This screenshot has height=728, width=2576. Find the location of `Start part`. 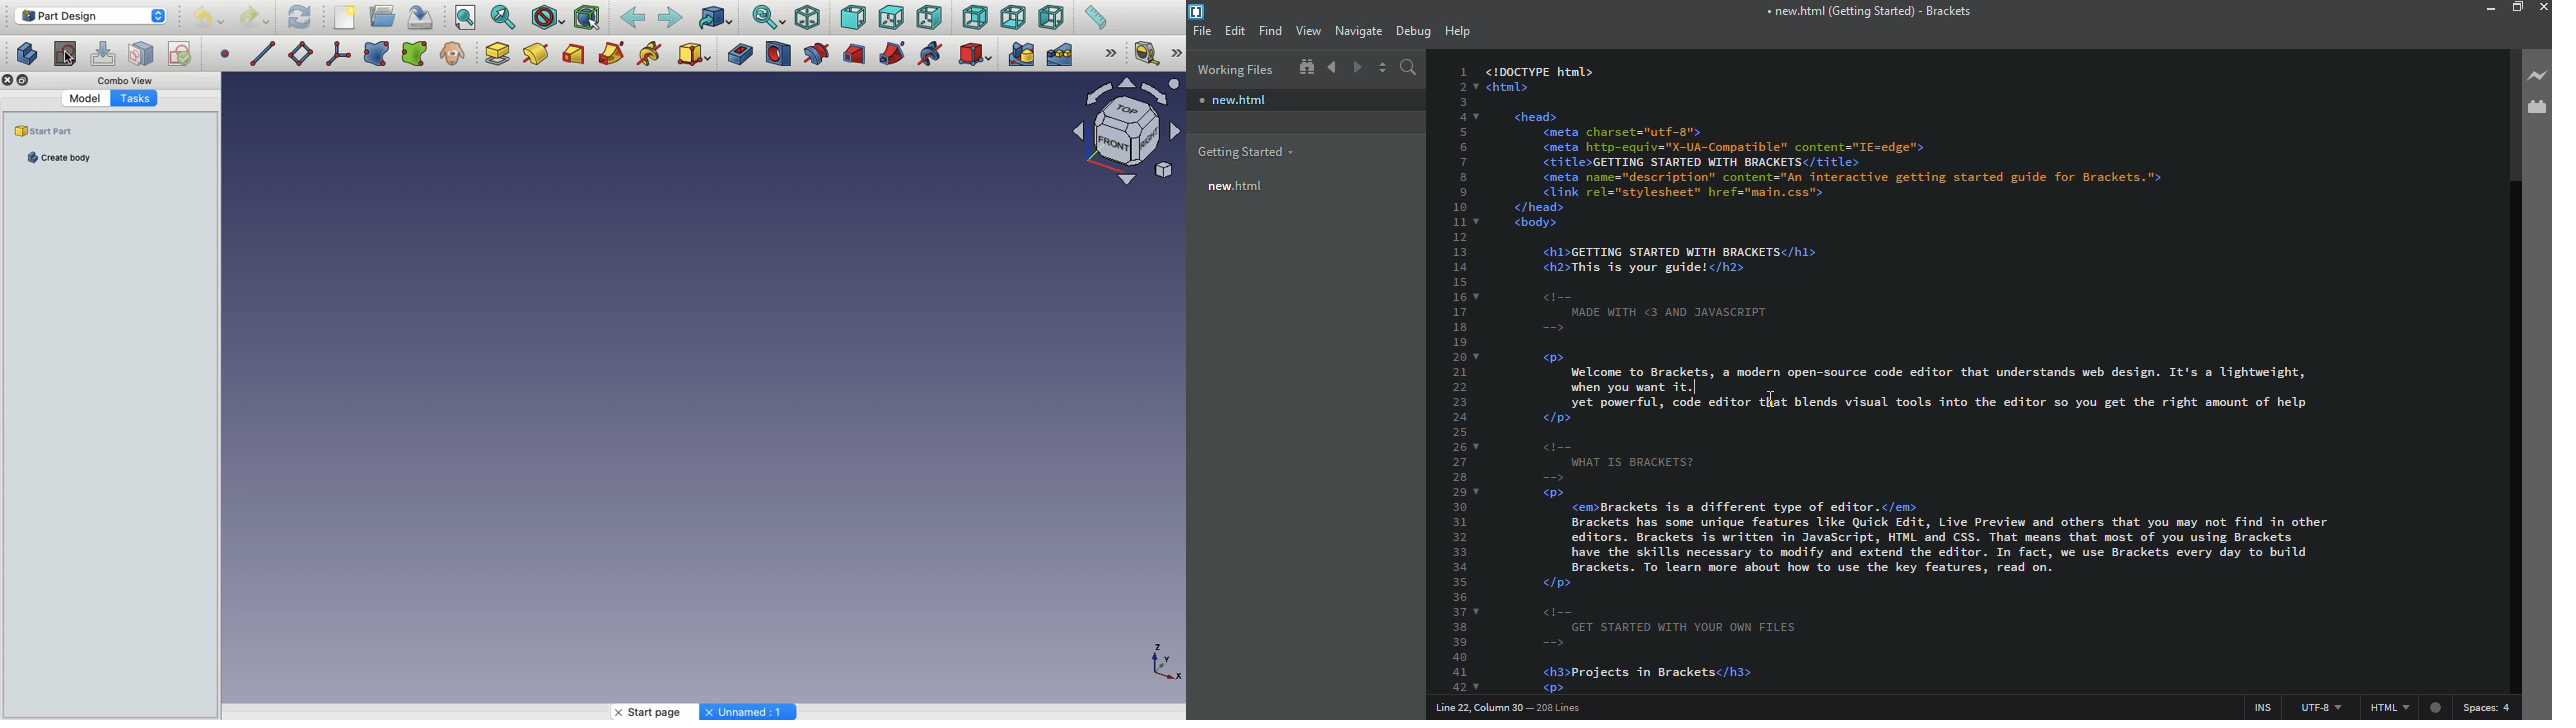

Start part is located at coordinates (46, 129).